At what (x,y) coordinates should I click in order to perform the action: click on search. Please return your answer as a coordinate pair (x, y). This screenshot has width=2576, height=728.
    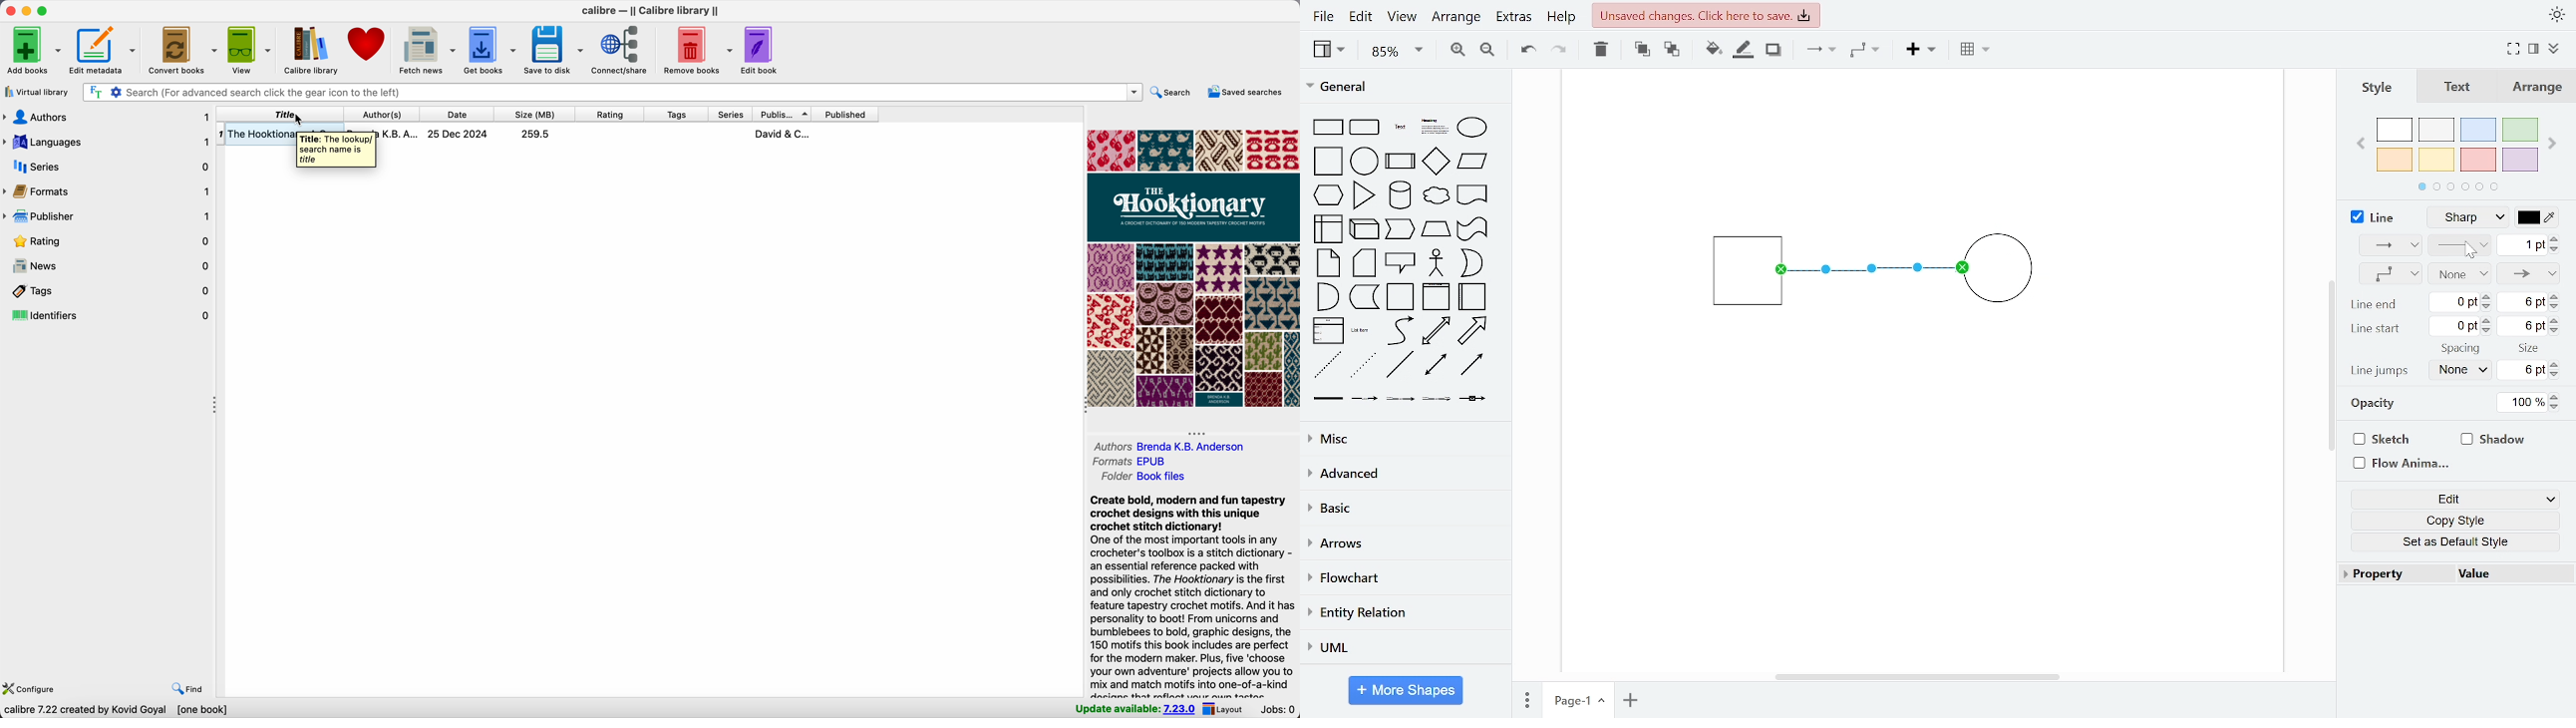
    Looking at the image, I should click on (1174, 90).